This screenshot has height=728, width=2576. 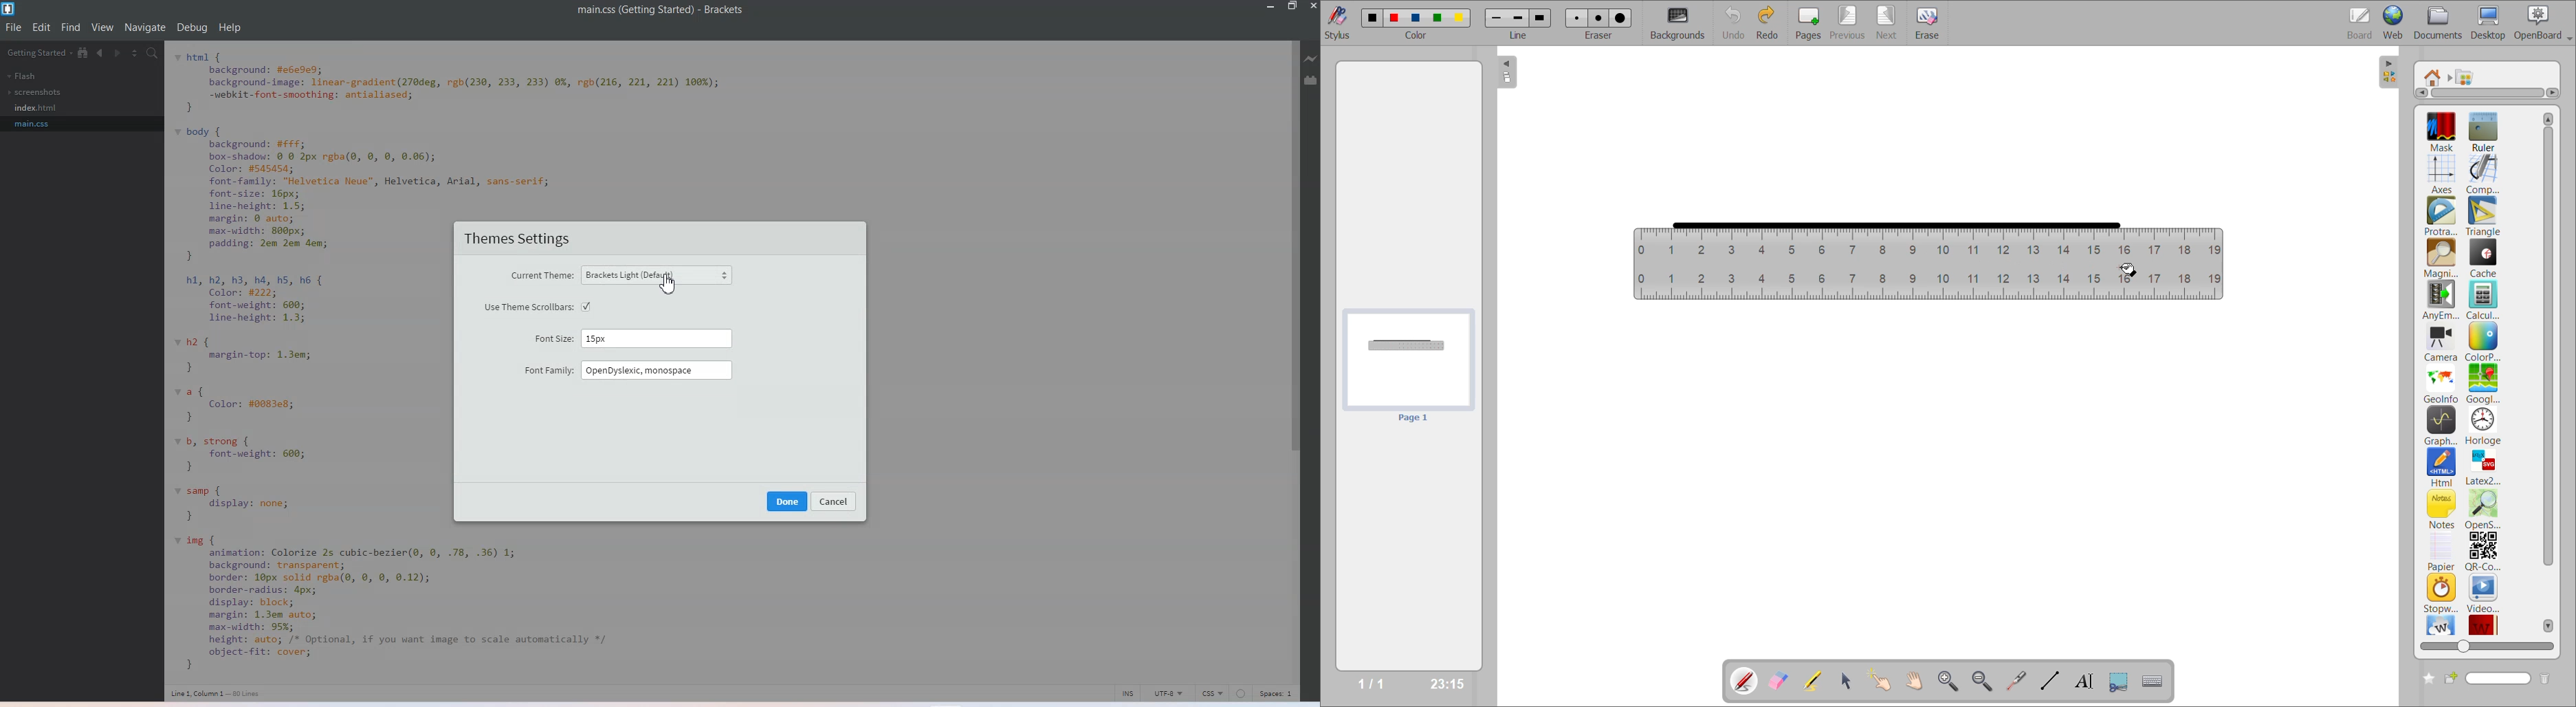 What do you see at coordinates (2485, 510) in the screenshot?
I see `openstreetmap` at bounding box center [2485, 510].